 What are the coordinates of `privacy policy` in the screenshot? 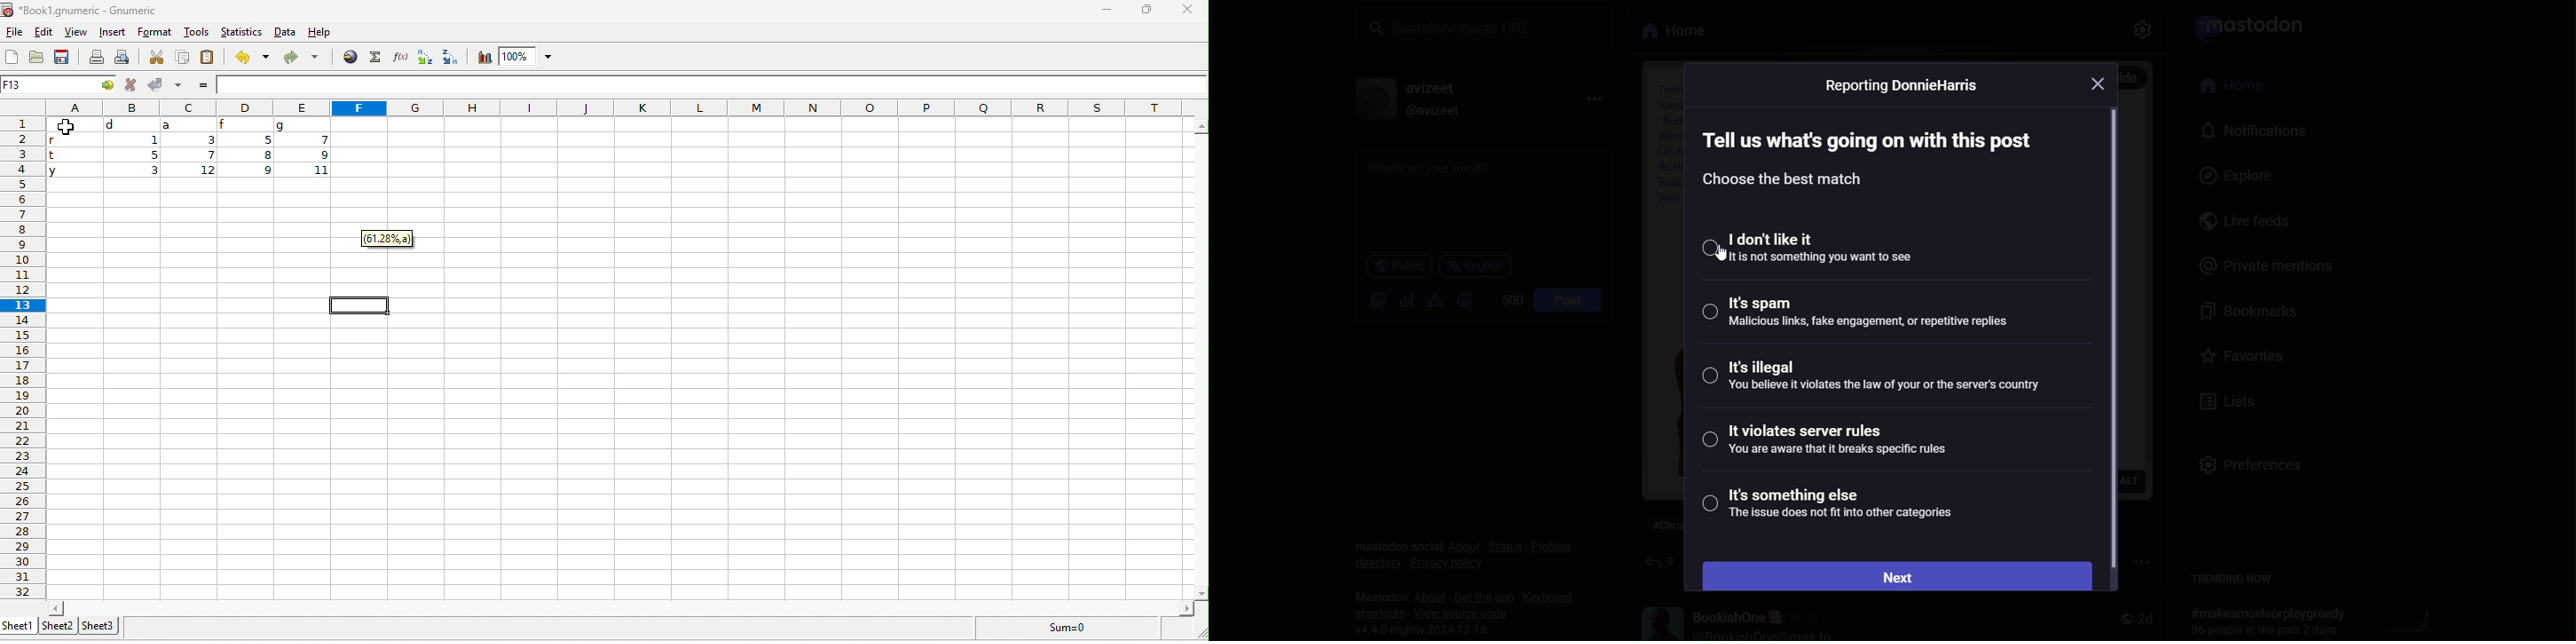 It's located at (1445, 568).